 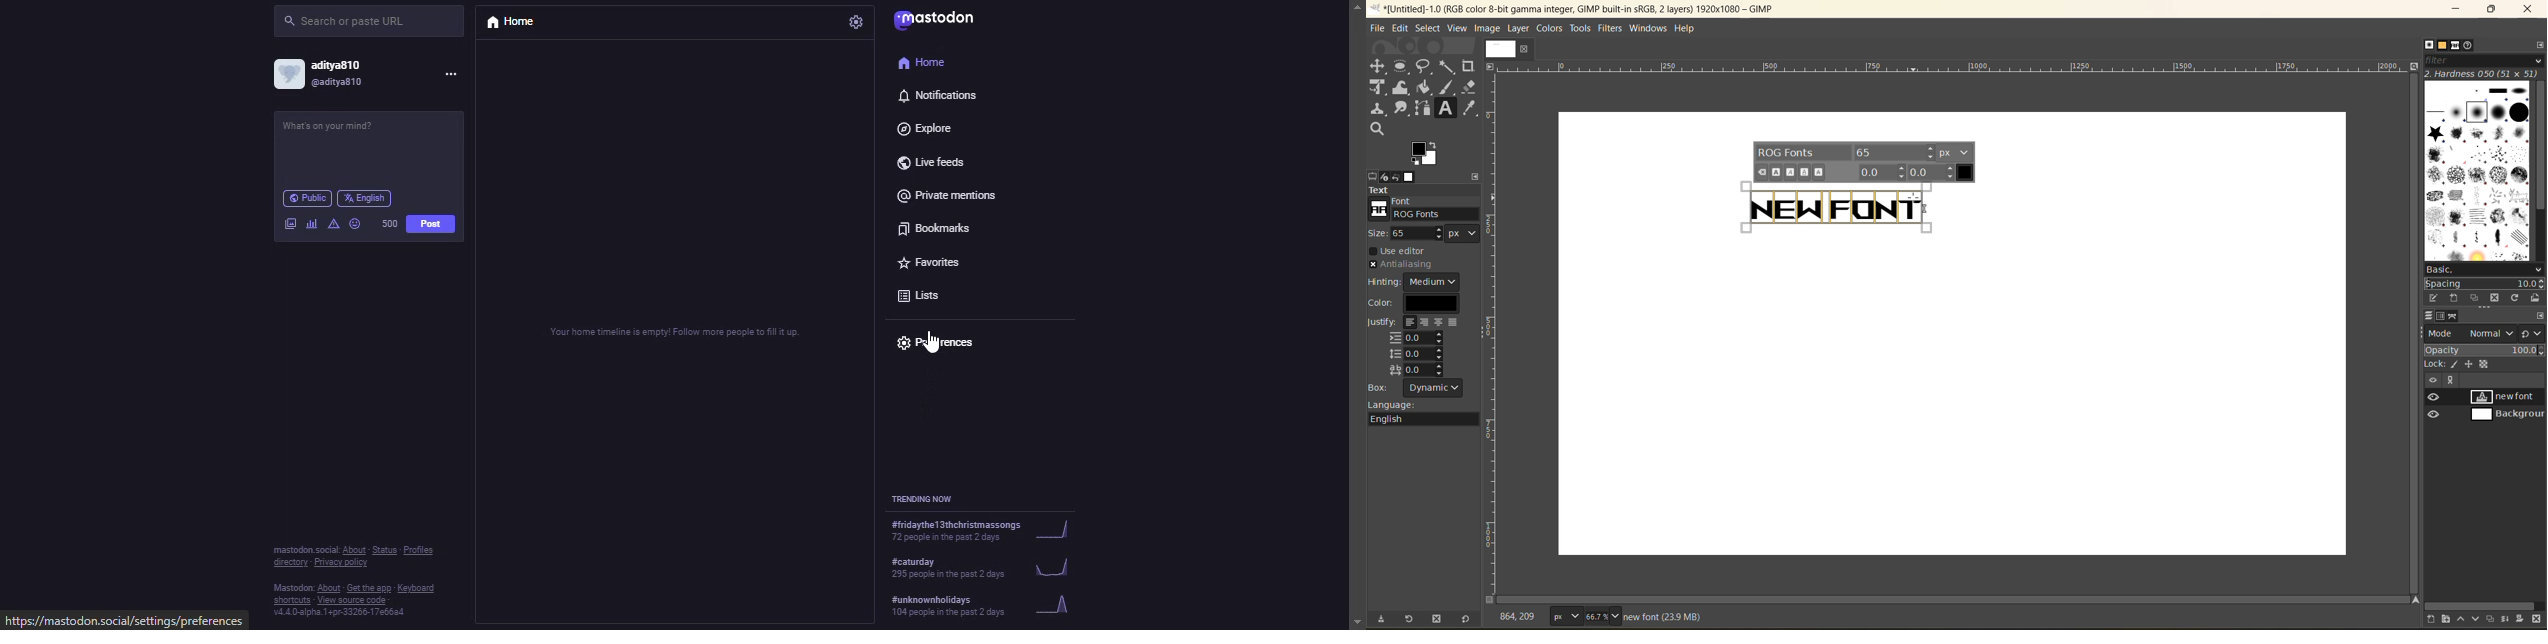 What do you see at coordinates (1428, 233) in the screenshot?
I see `size` at bounding box center [1428, 233].